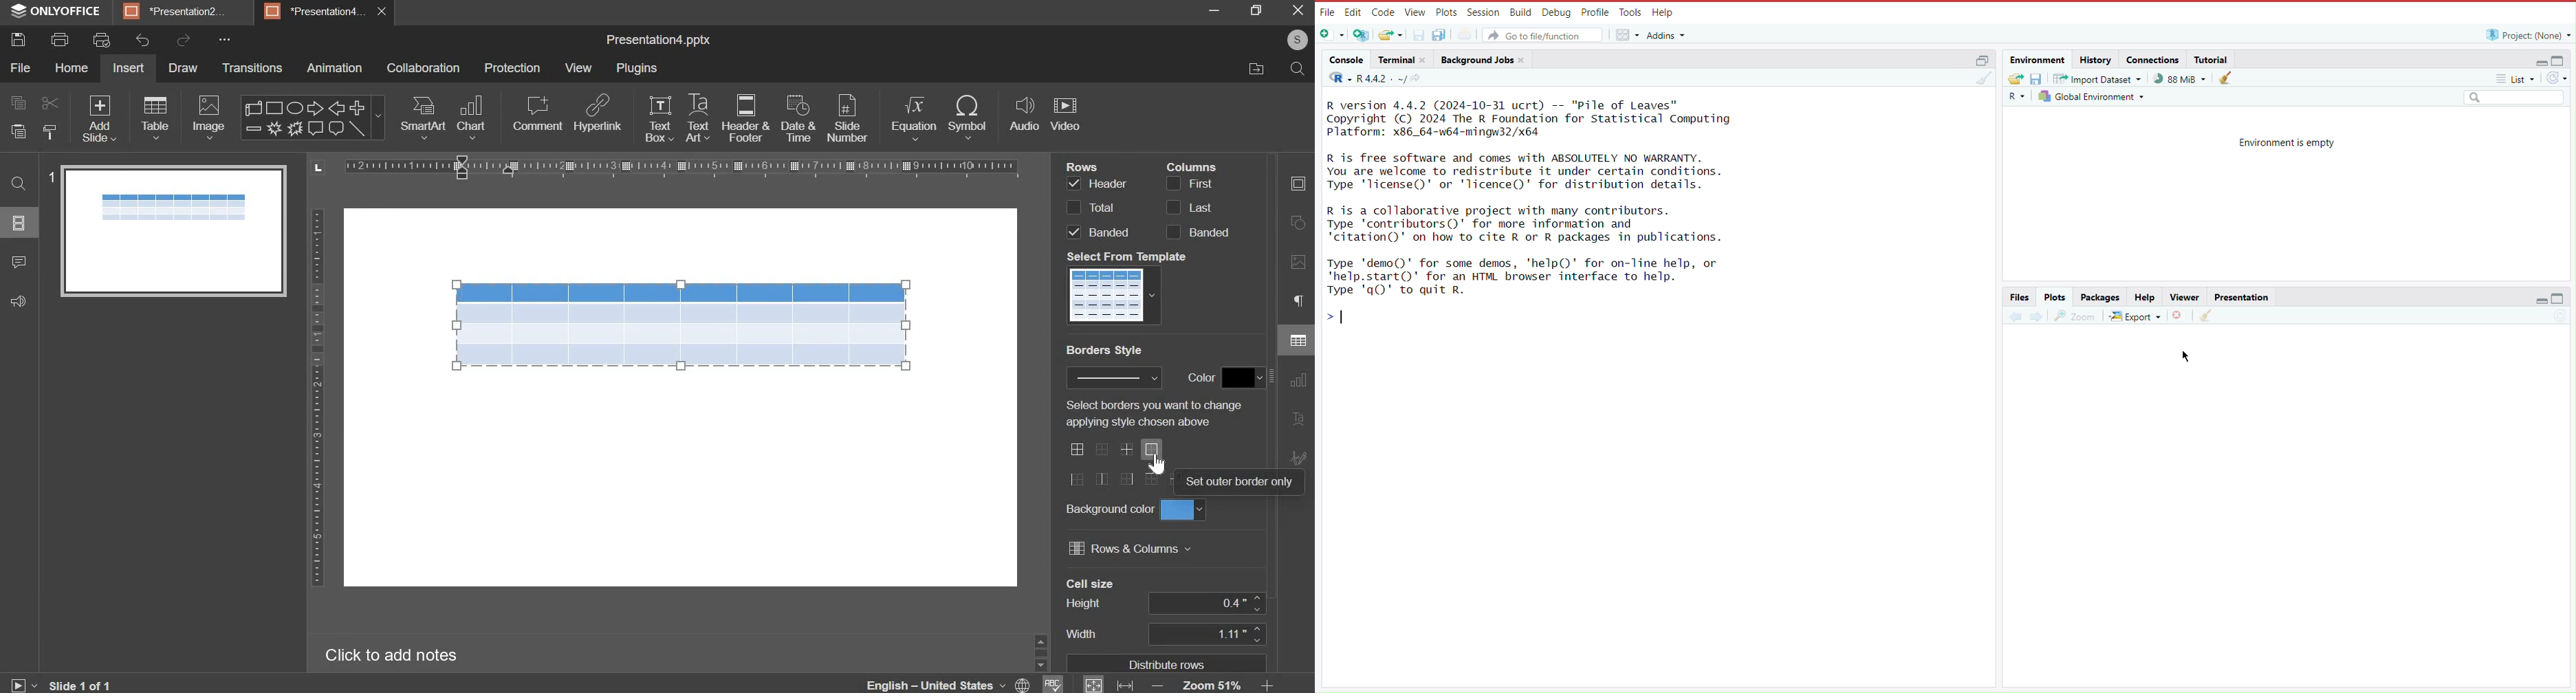 Image resolution: width=2576 pixels, height=700 pixels. What do you see at coordinates (1164, 661) in the screenshot?
I see `distribute rows` at bounding box center [1164, 661].